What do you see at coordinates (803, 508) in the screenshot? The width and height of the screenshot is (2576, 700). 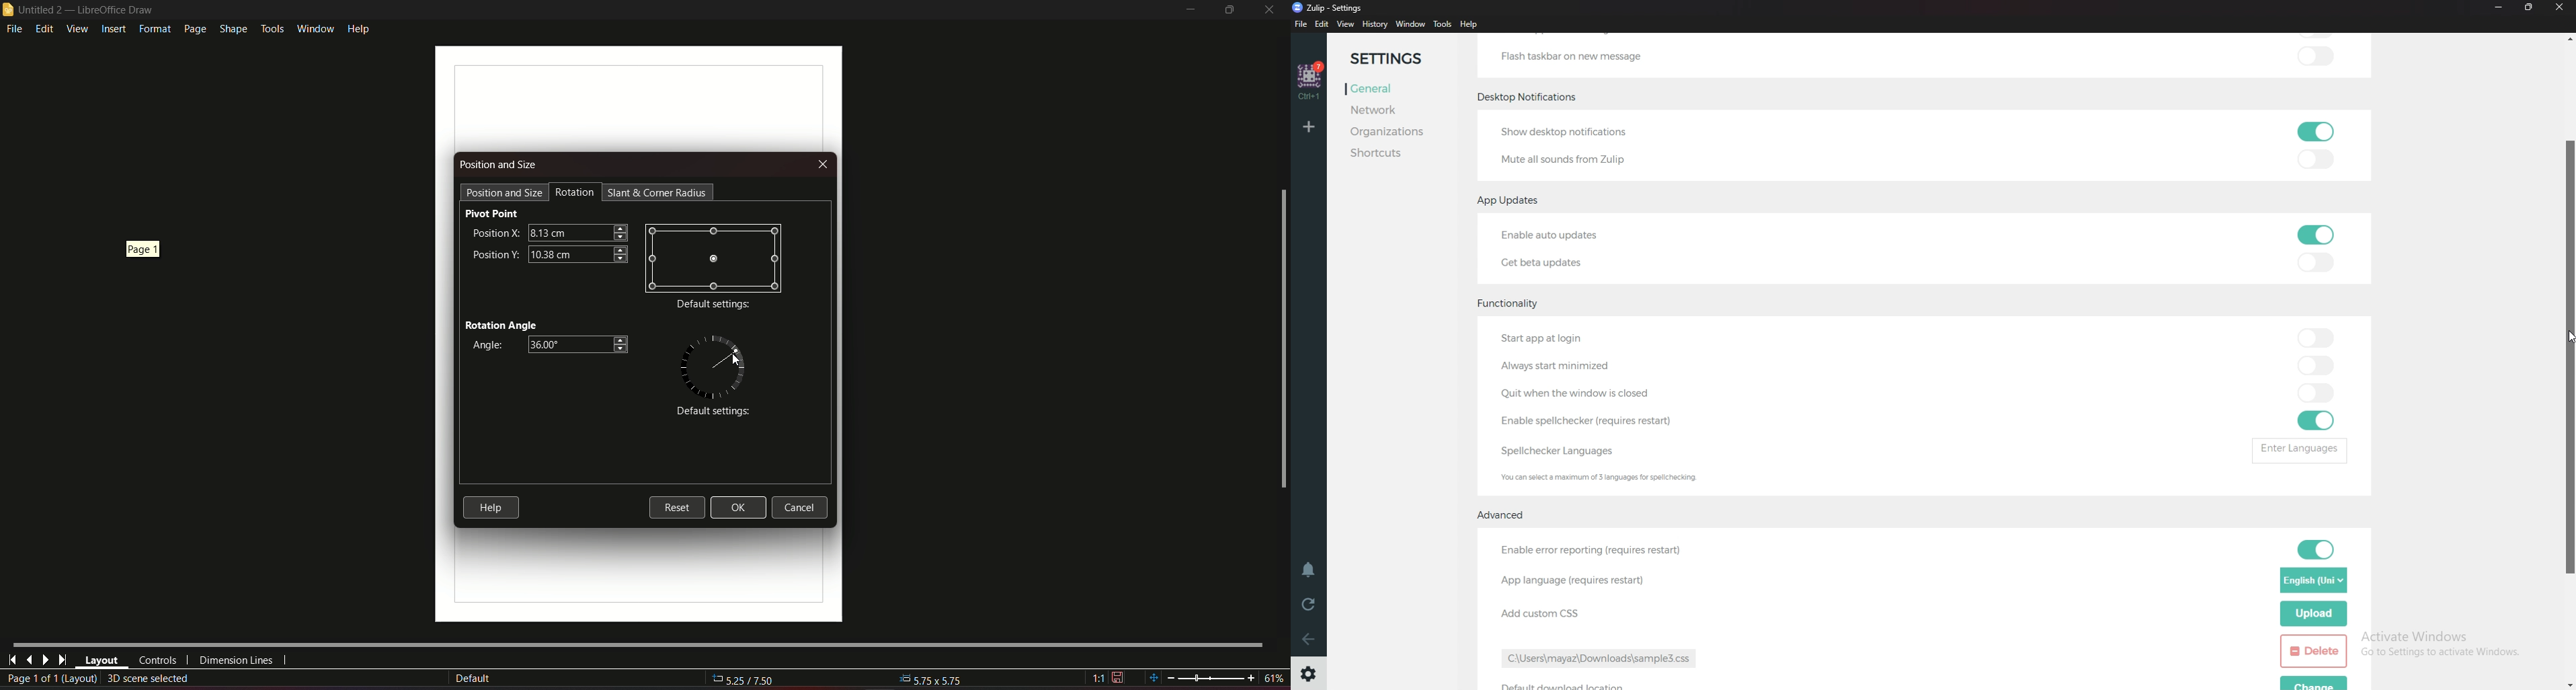 I see `Cancel` at bounding box center [803, 508].